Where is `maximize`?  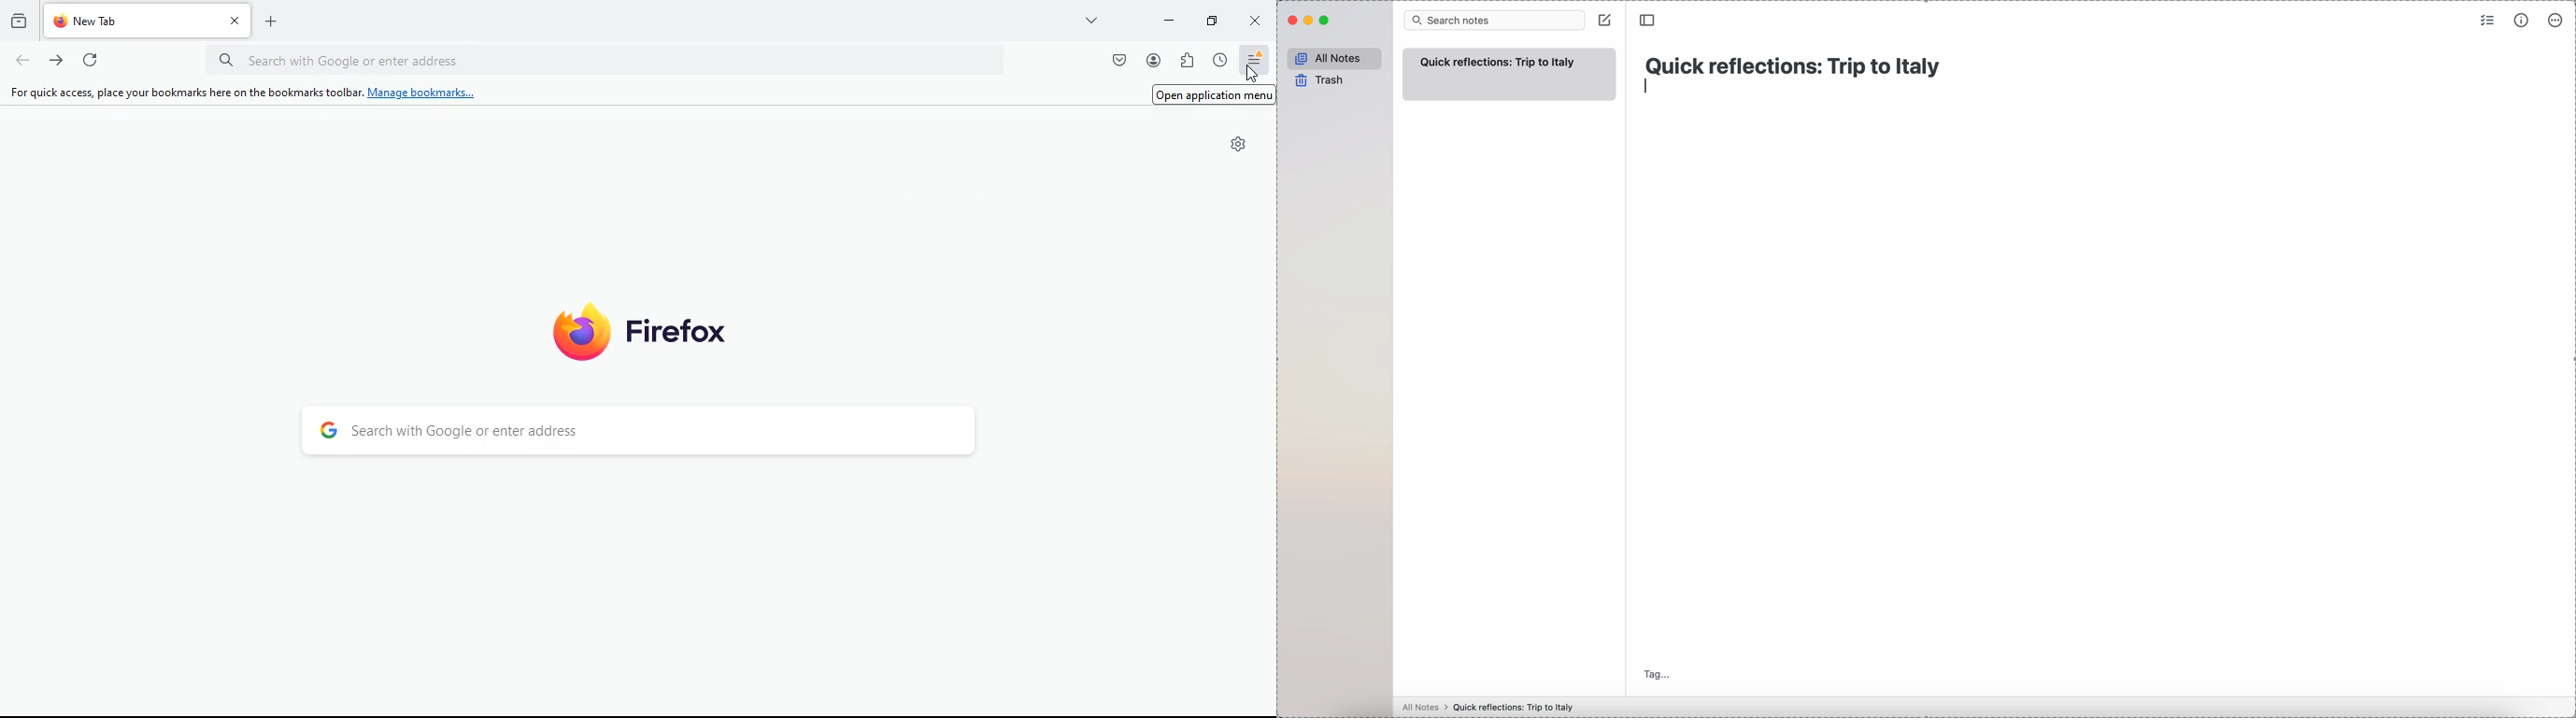
maximize is located at coordinates (1326, 20).